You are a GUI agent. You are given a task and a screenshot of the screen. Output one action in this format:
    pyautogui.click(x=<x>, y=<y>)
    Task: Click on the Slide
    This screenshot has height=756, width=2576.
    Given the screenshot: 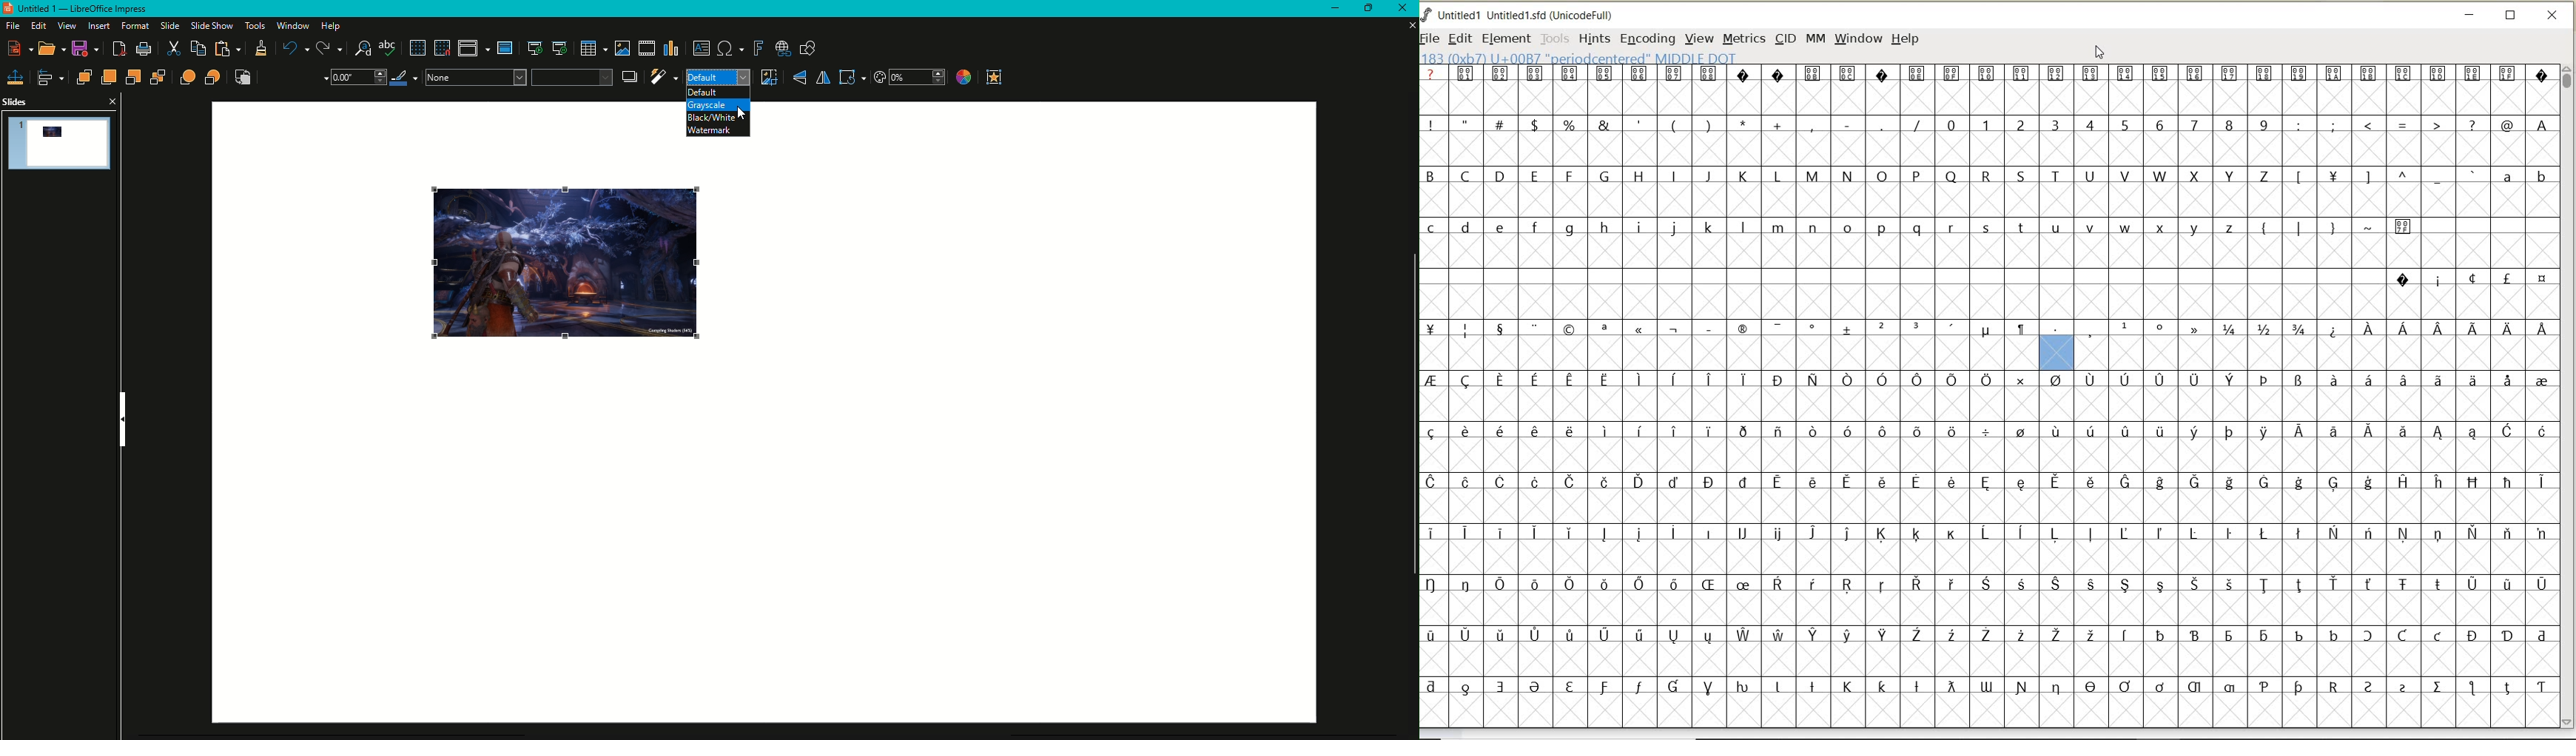 What is the action you would take?
    pyautogui.click(x=166, y=26)
    